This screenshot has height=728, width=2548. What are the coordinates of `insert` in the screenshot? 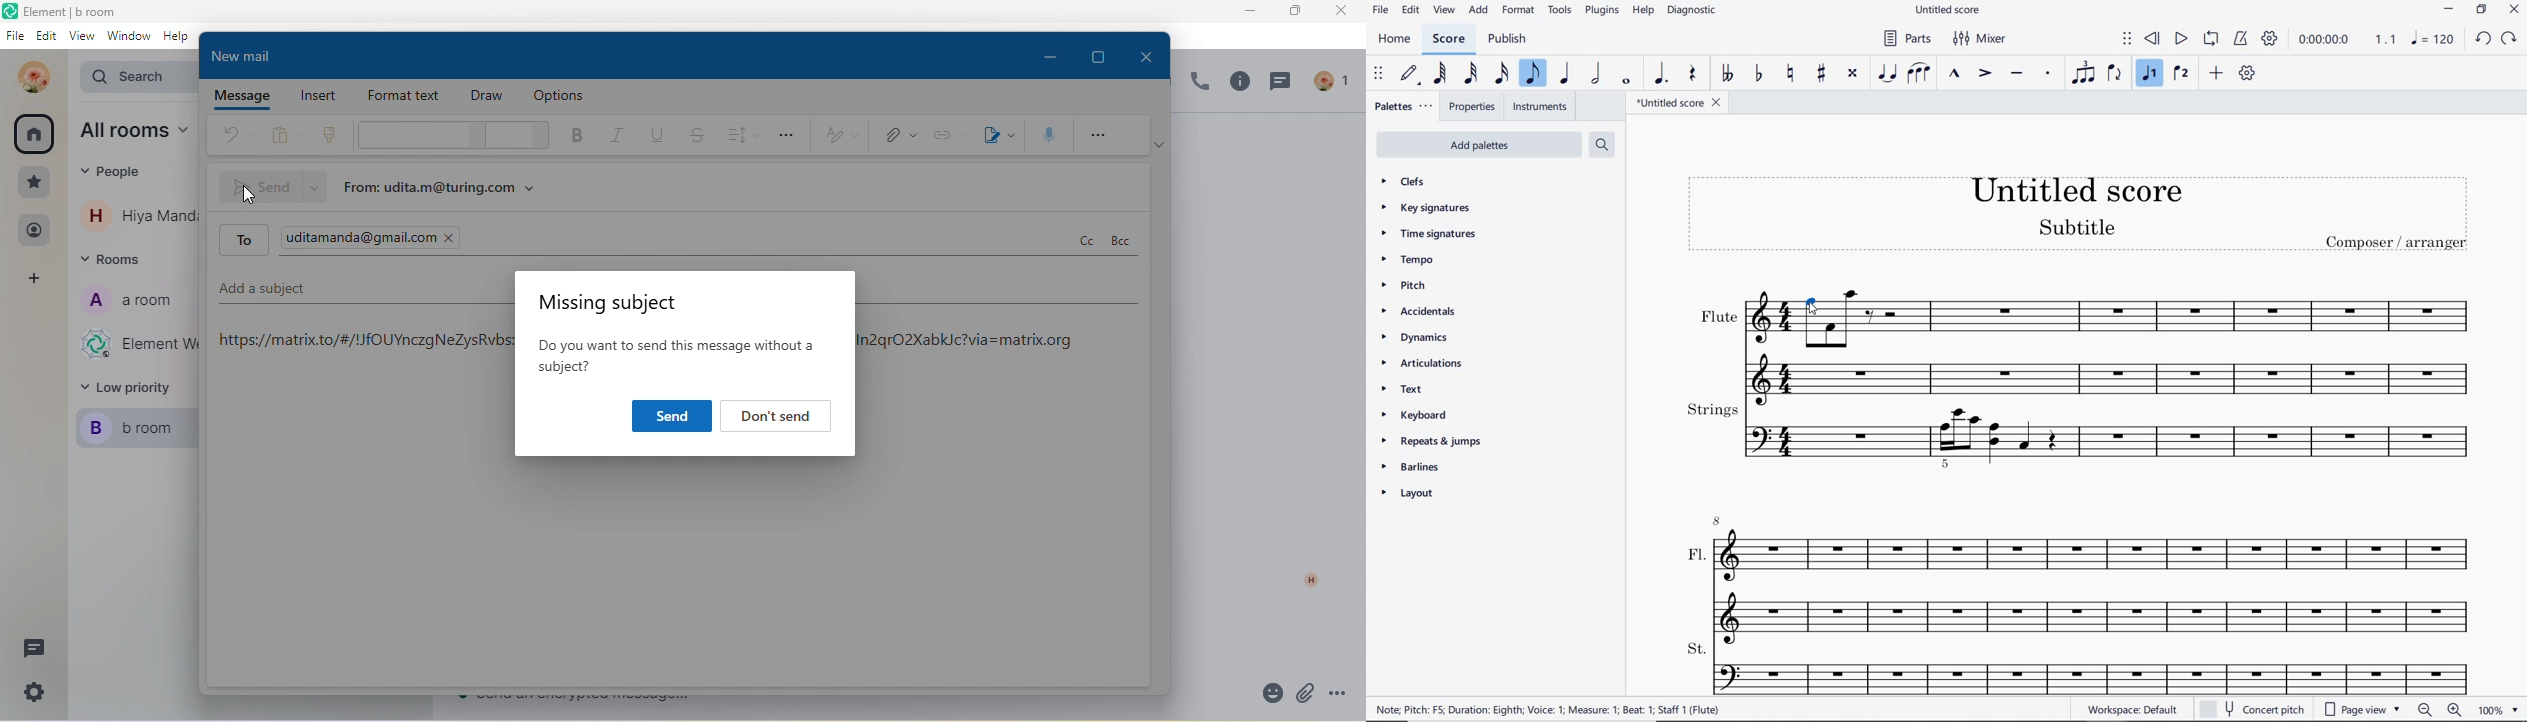 It's located at (318, 95).